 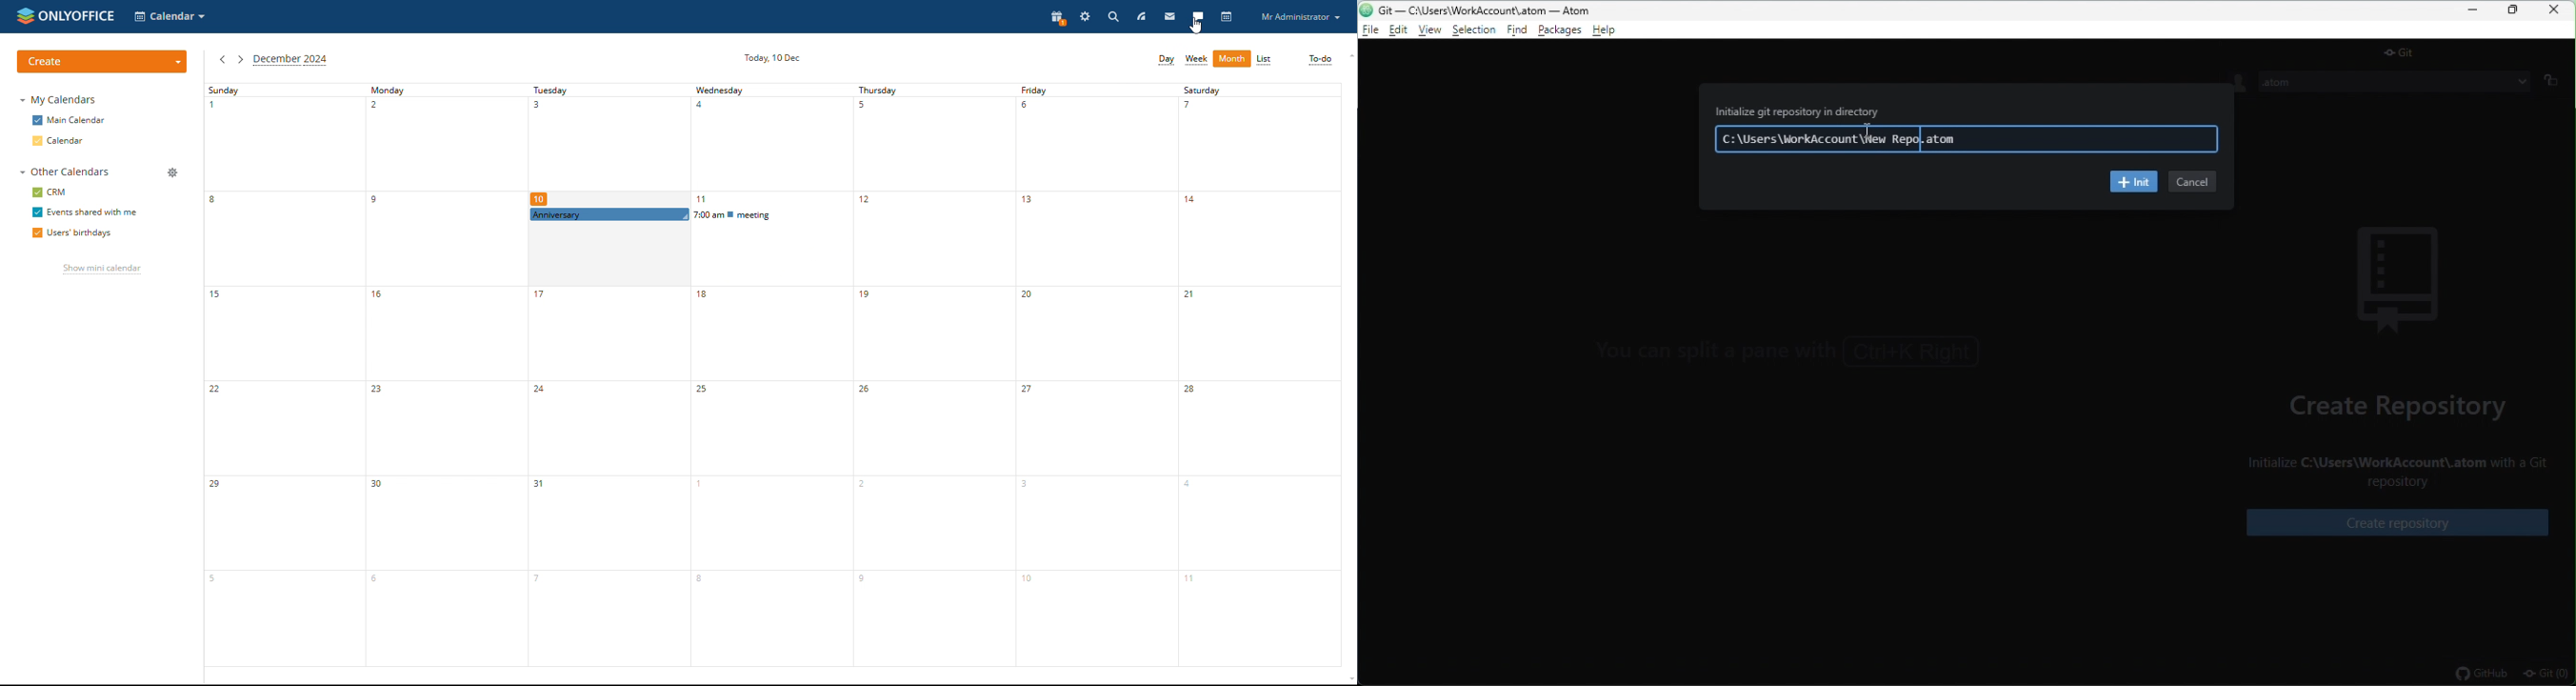 What do you see at coordinates (2546, 676) in the screenshot?
I see `git(0)` at bounding box center [2546, 676].